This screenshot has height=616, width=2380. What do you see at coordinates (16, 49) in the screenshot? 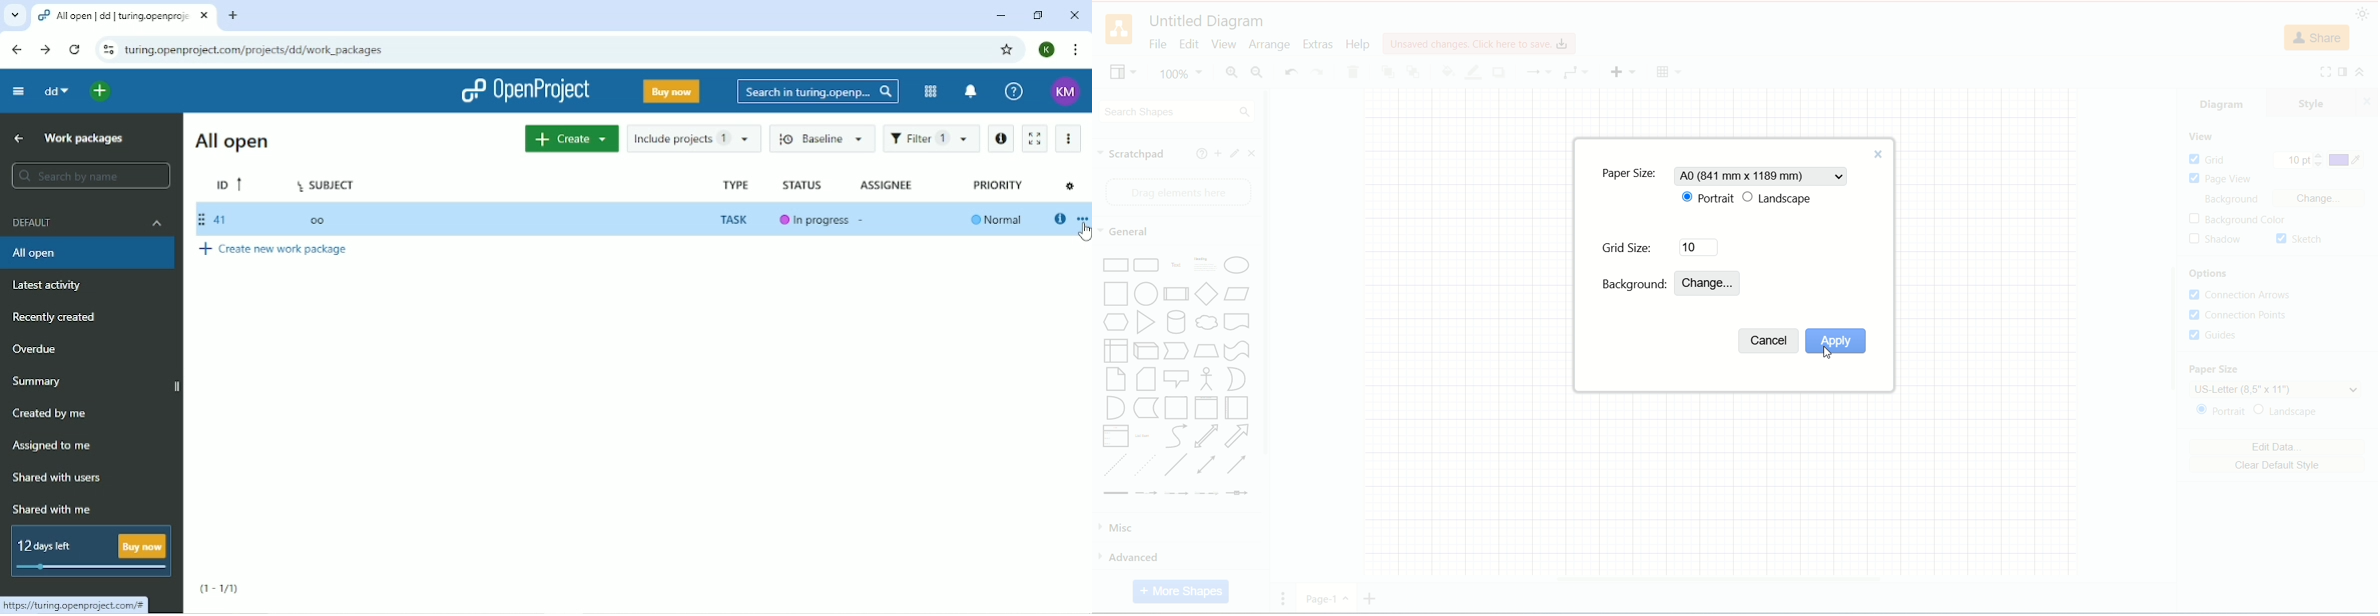
I see `Back` at bounding box center [16, 49].